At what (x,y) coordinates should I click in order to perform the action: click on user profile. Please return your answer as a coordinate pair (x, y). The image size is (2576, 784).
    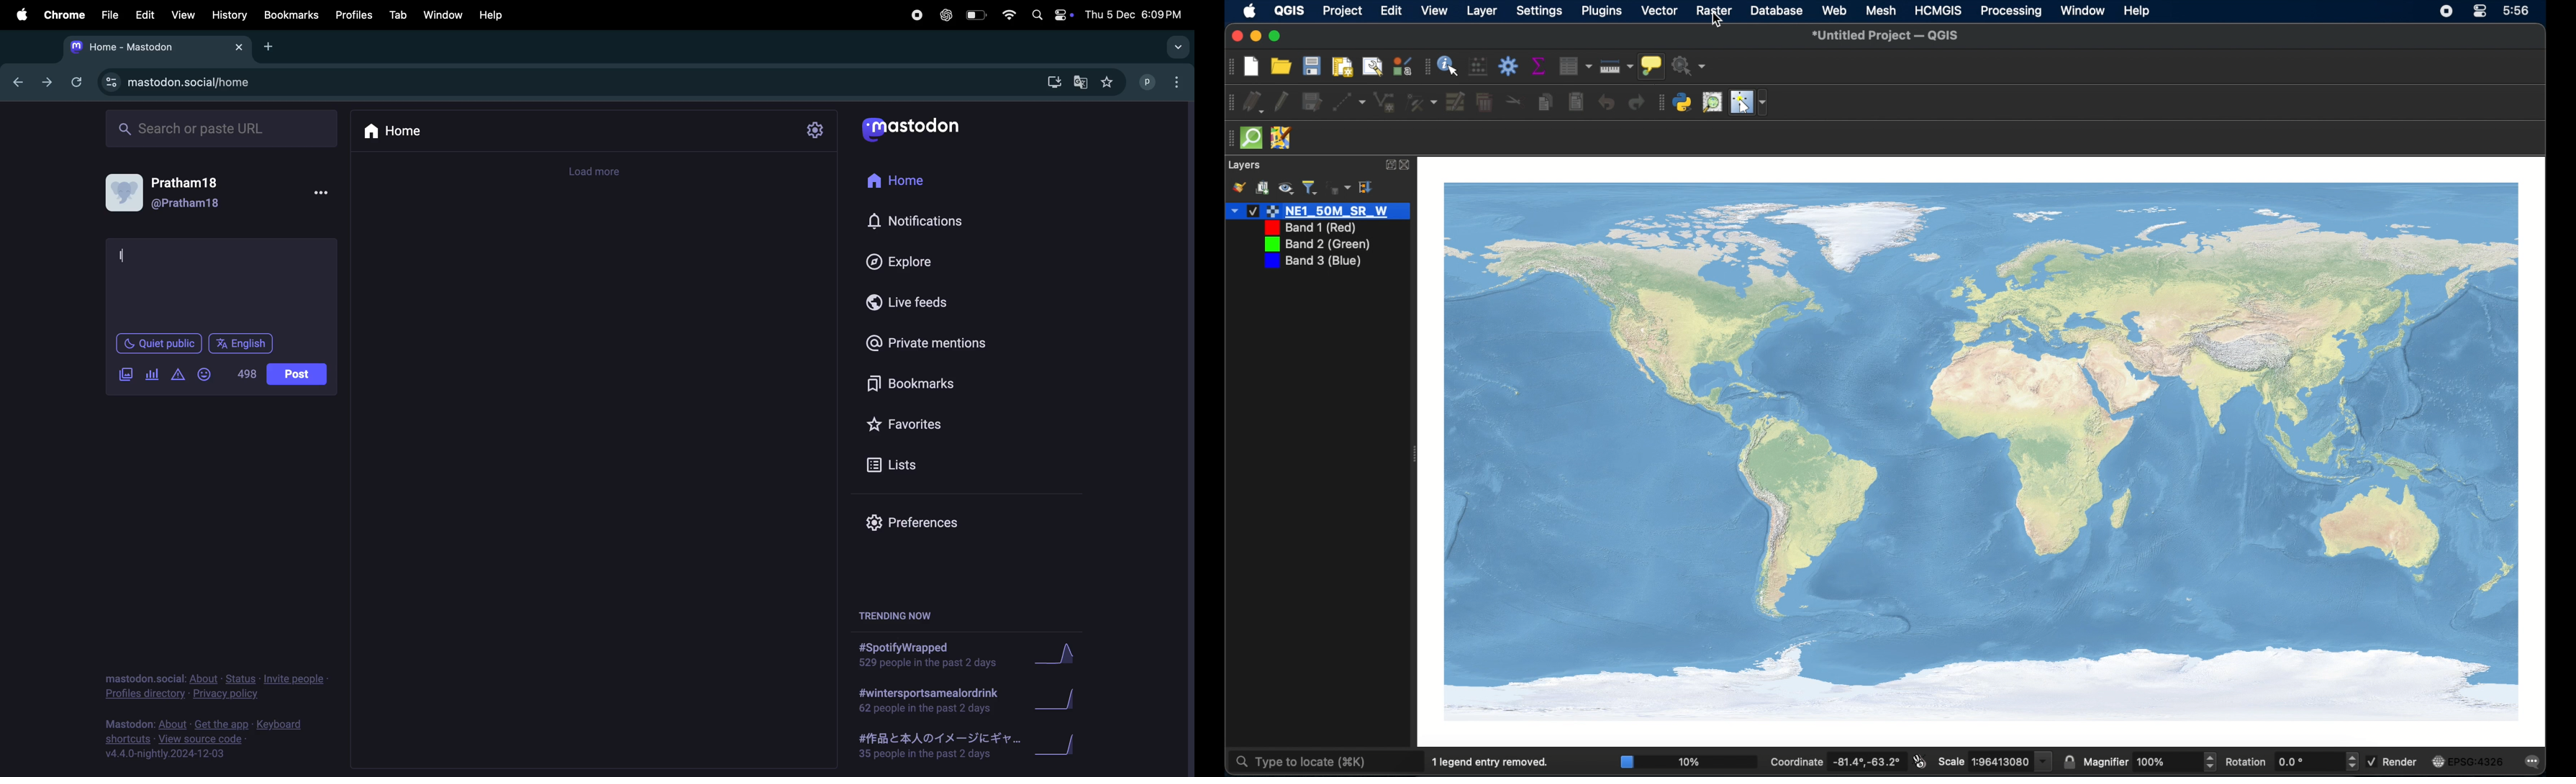
    Looking at the image, I should click on (175, 196).